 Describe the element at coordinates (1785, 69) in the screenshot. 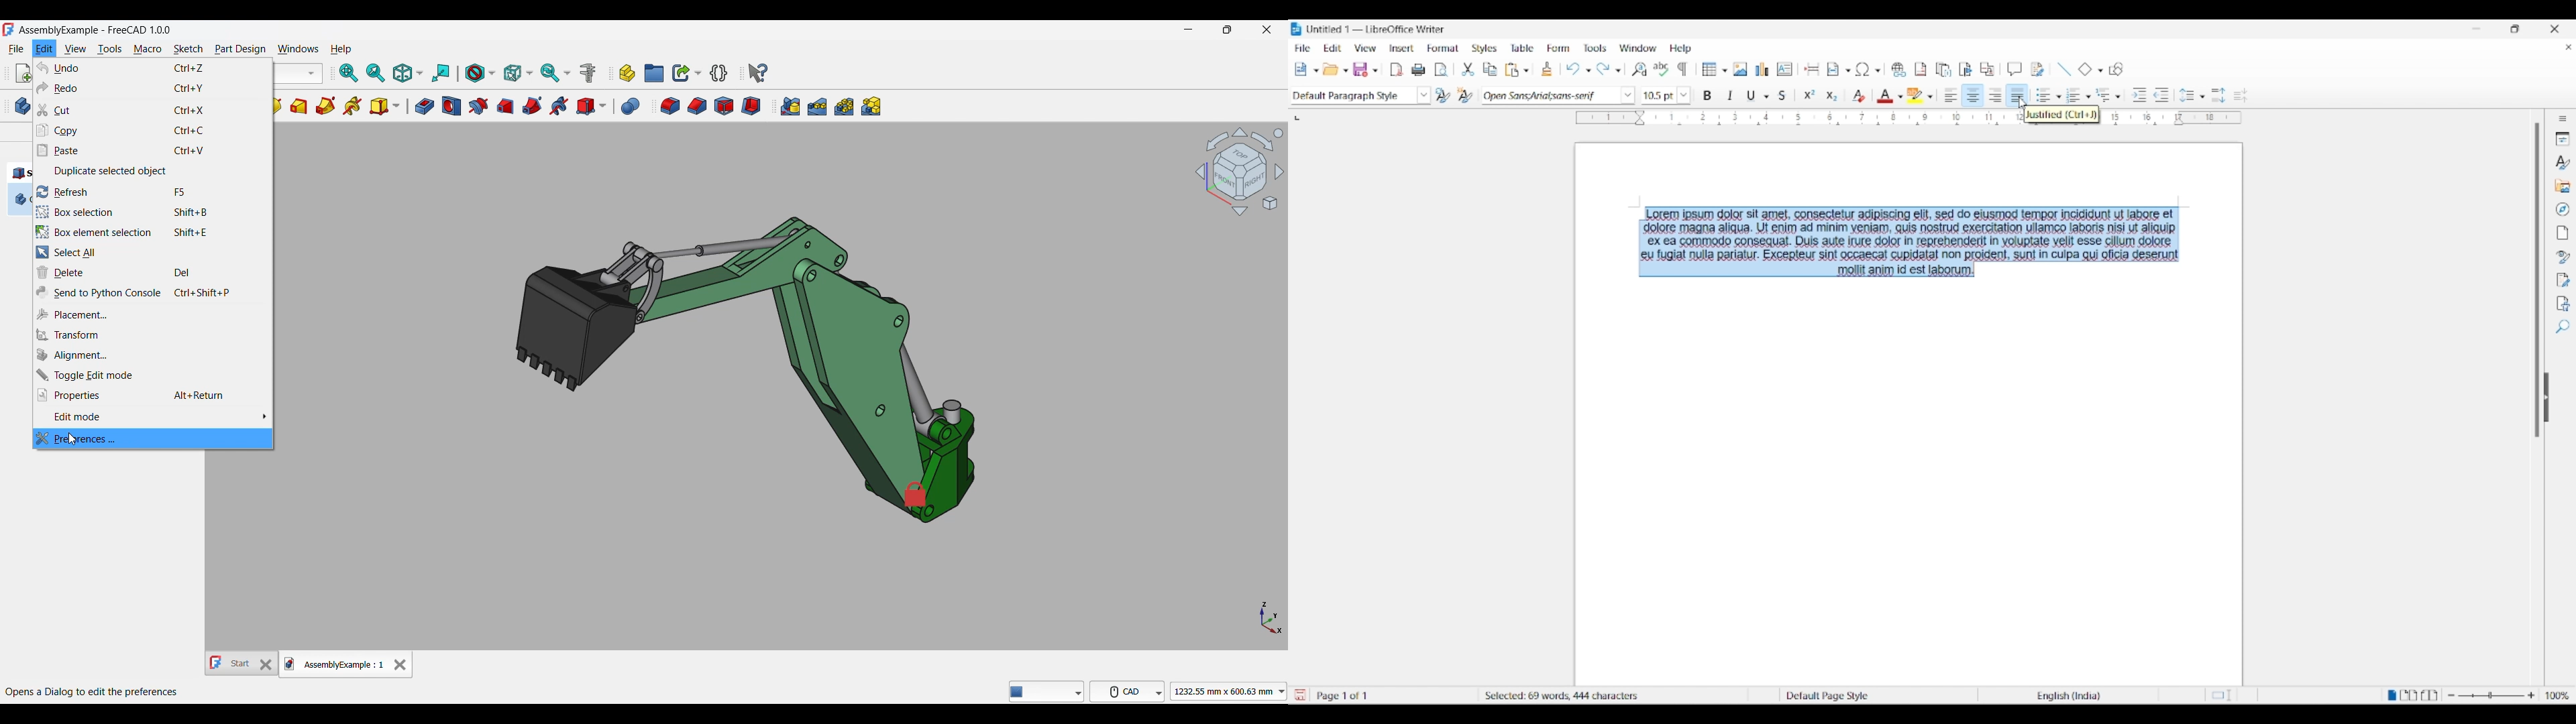

I see `Insert text box` at that location.